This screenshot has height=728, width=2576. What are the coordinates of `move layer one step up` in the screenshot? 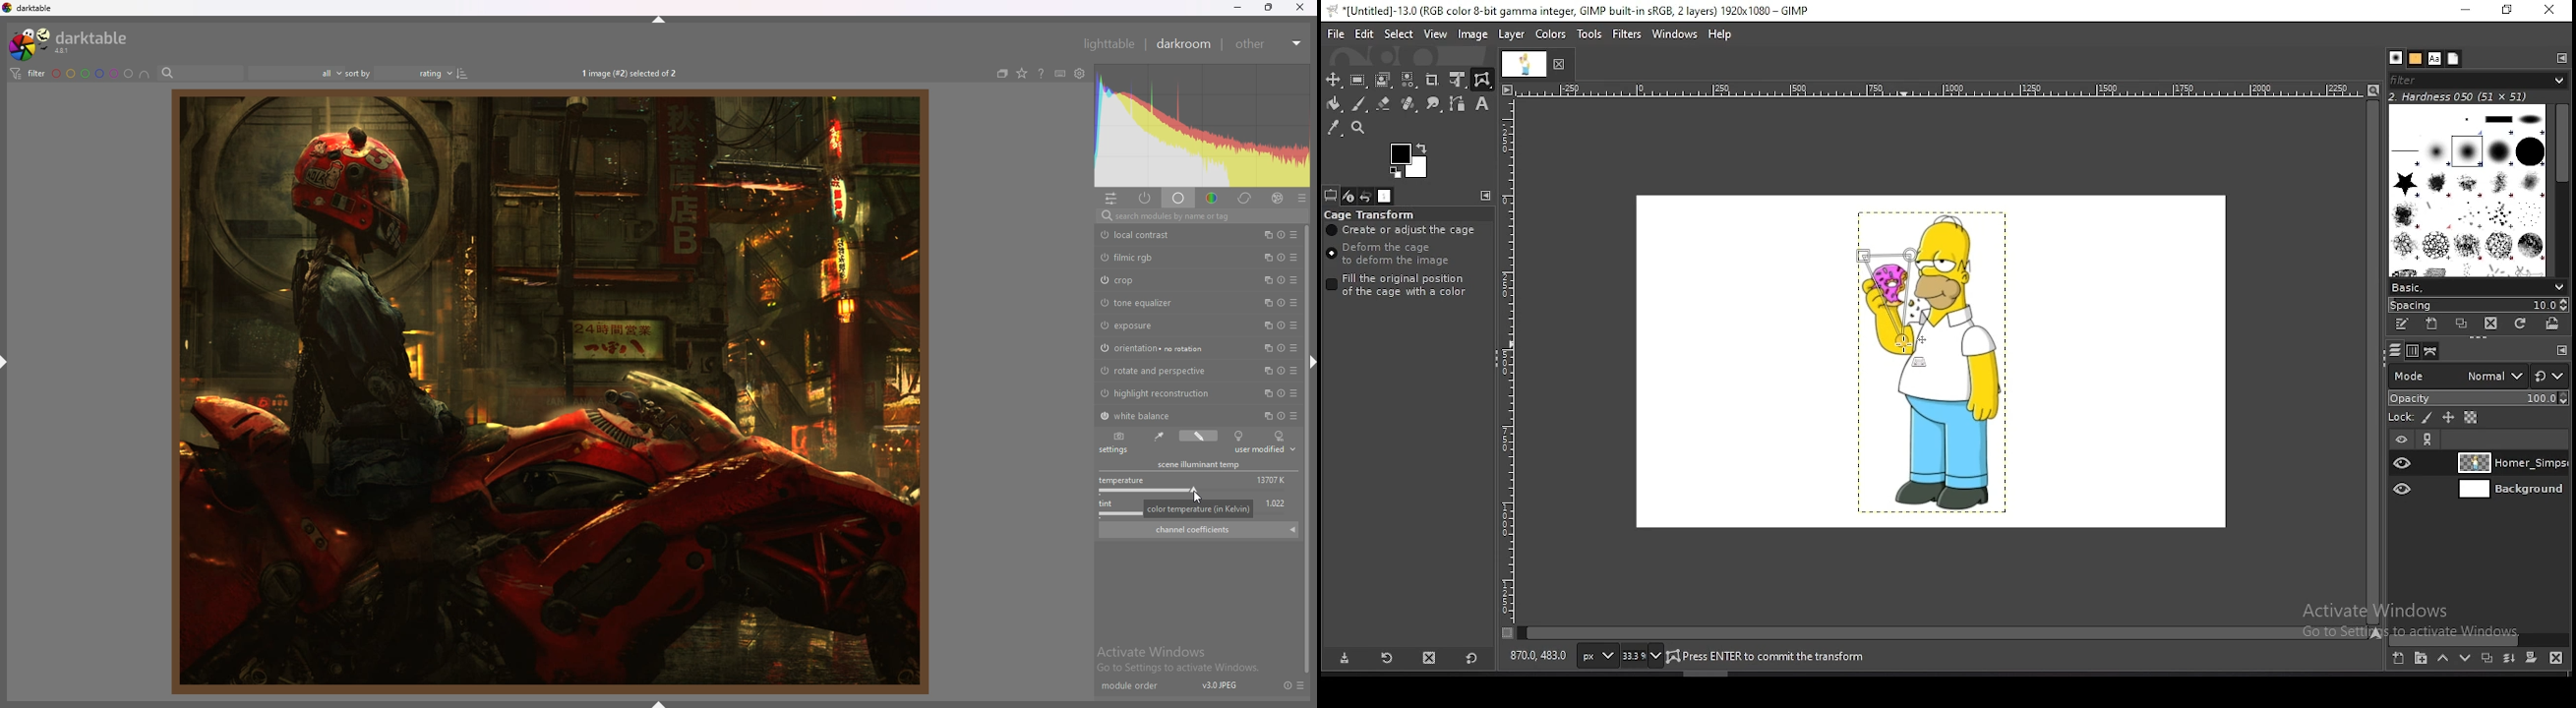 It's located at (2443, 661).